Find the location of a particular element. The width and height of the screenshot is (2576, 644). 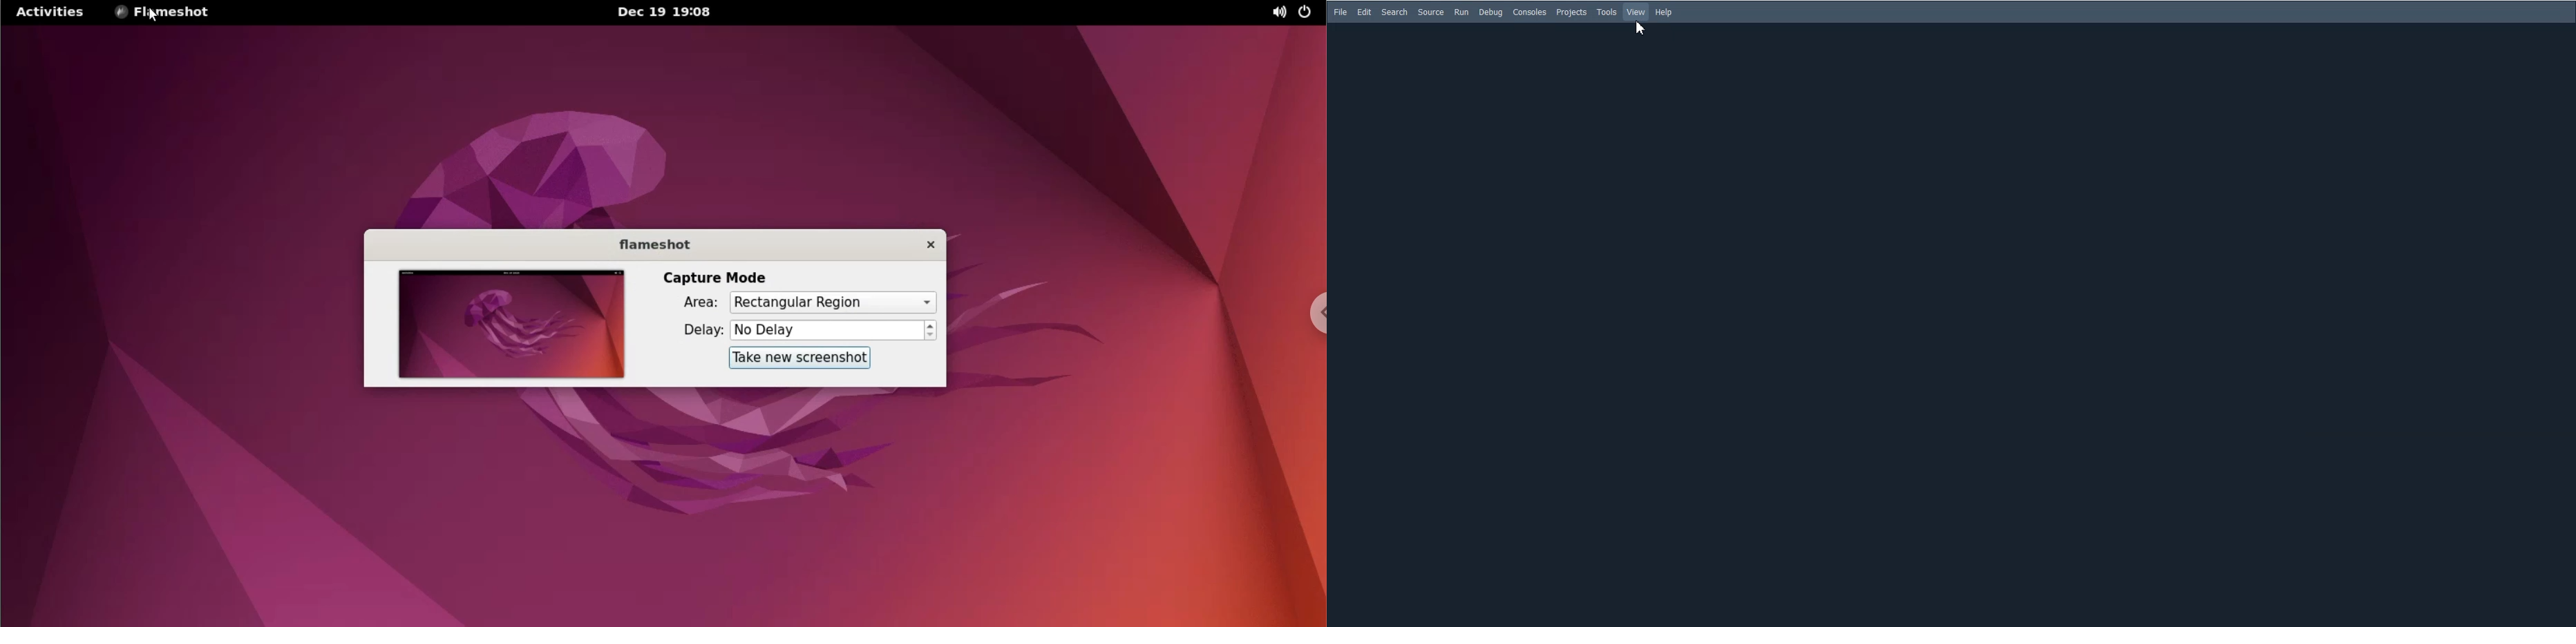

Debug is located at coordinates (1491, 12).